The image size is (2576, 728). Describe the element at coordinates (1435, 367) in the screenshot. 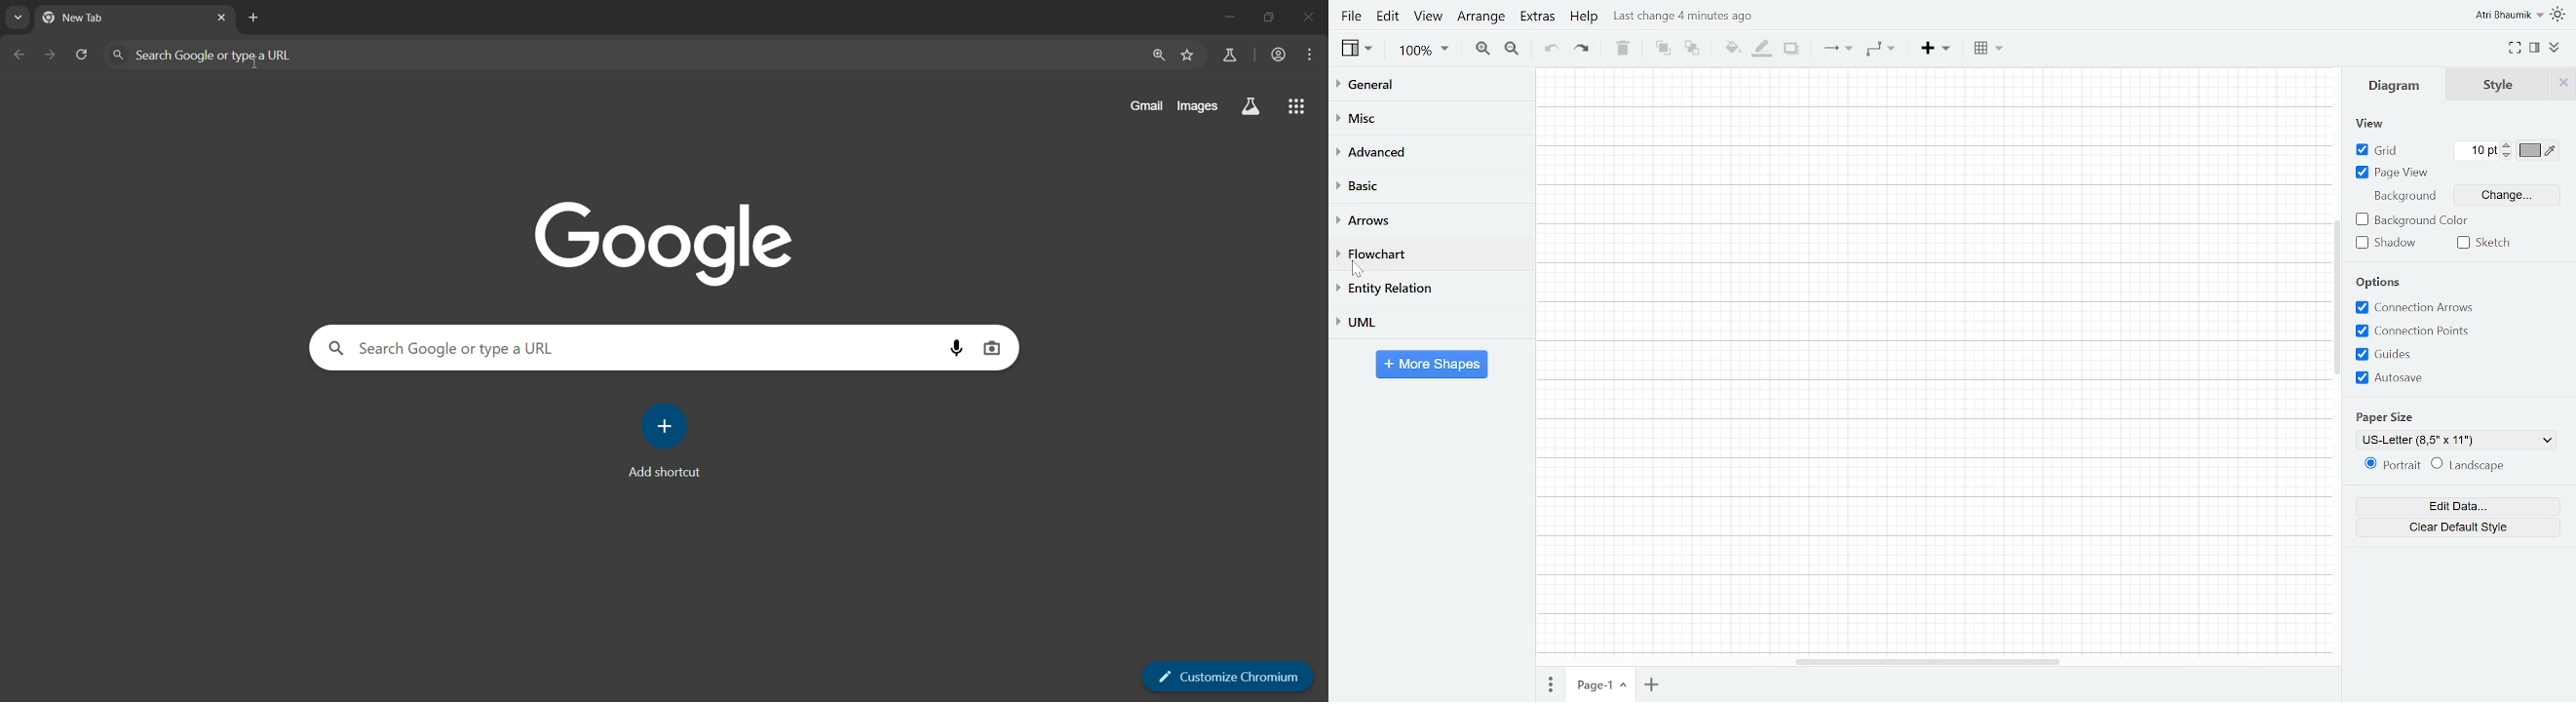

I see `More shapes` at that location.